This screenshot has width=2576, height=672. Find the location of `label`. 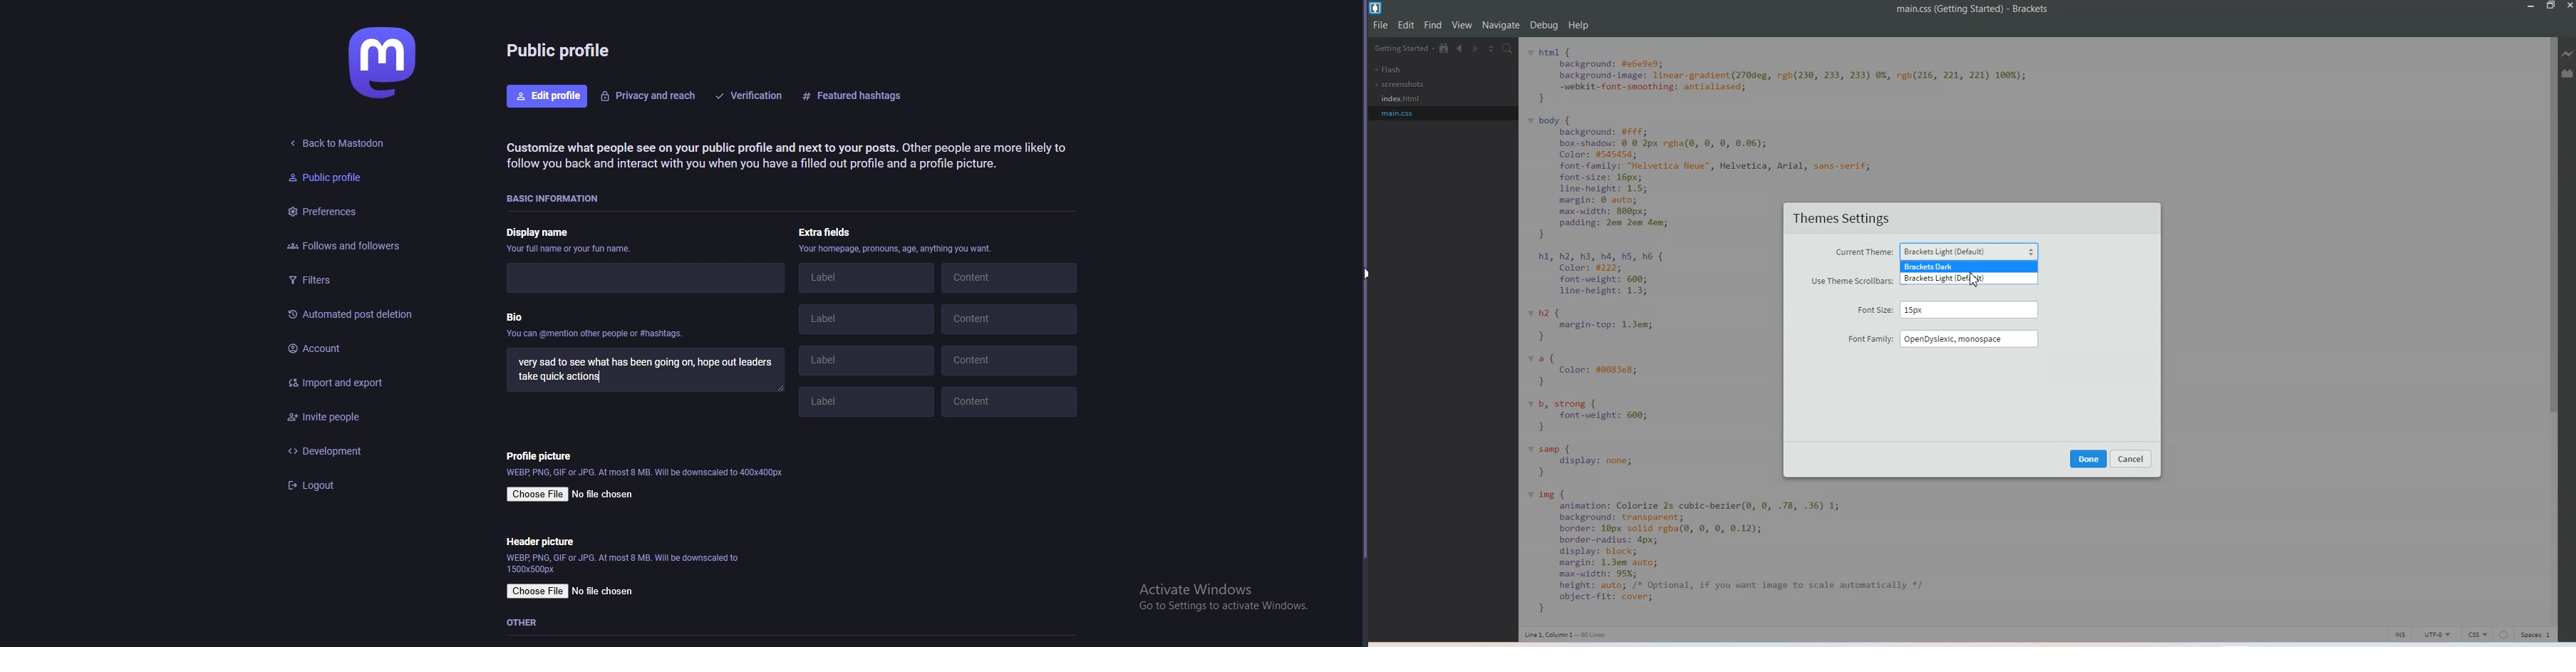

label is located at coordinates (867, 360).